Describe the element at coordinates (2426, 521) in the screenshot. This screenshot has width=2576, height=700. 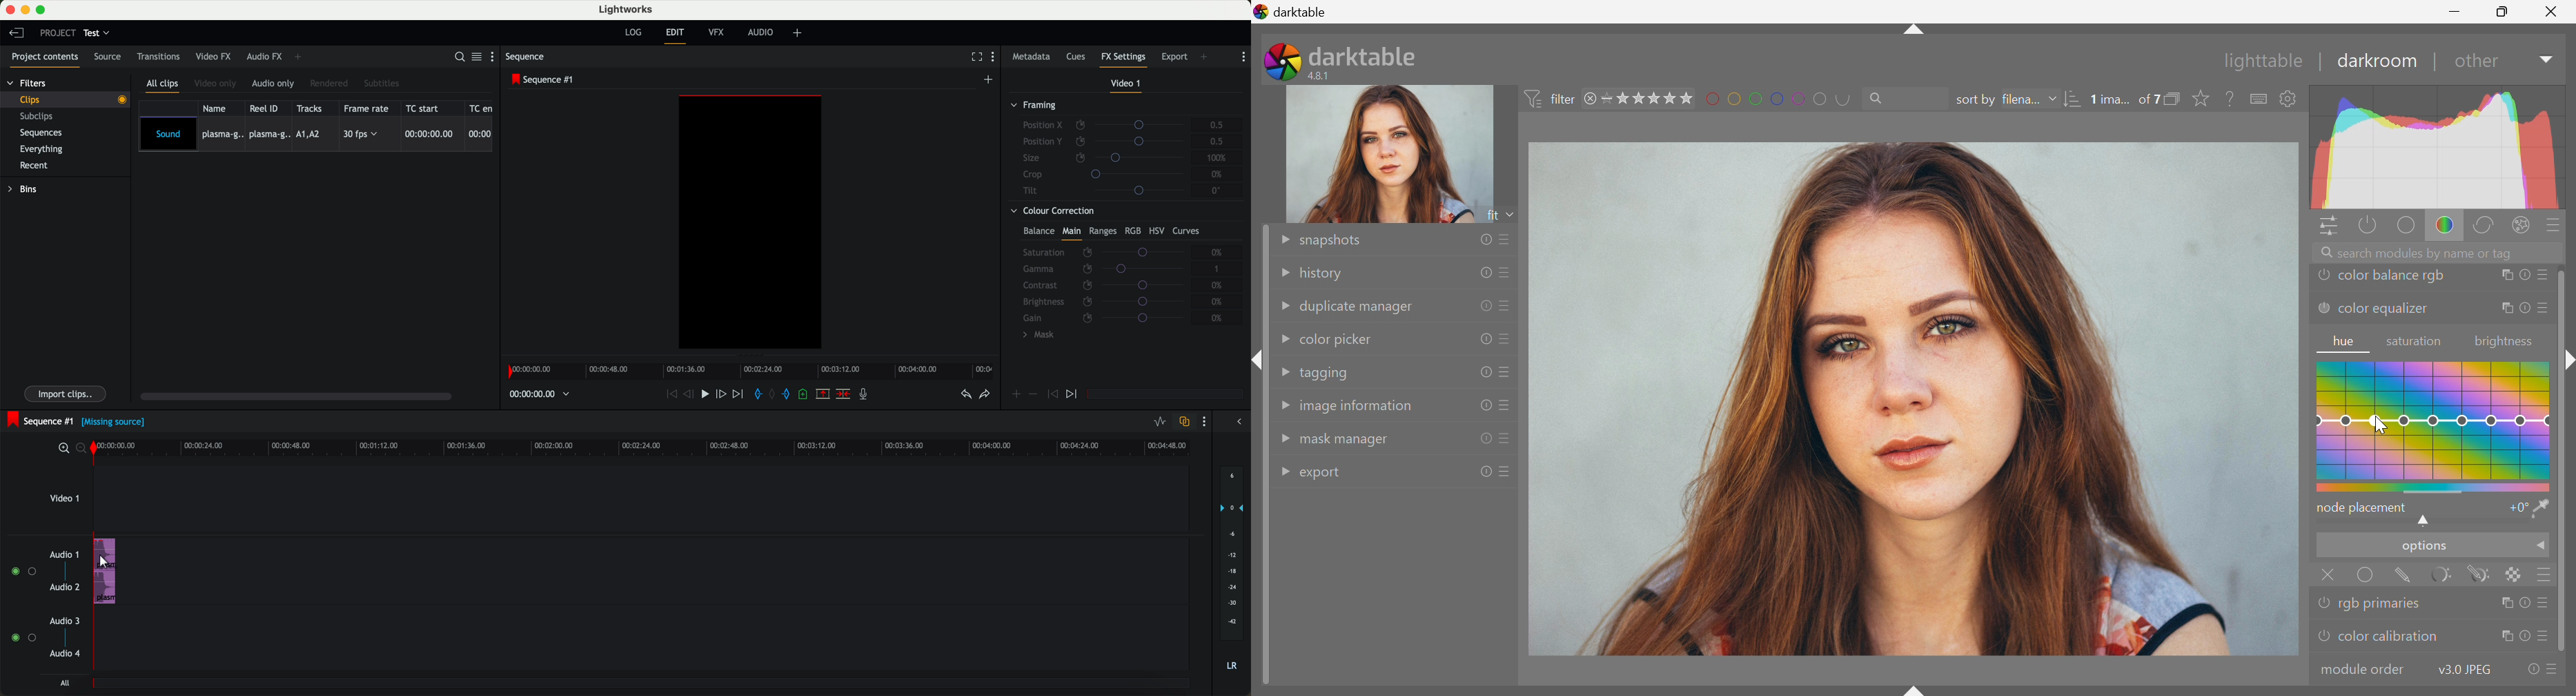
I see `shifts hue to lower or higher hue` at that location.